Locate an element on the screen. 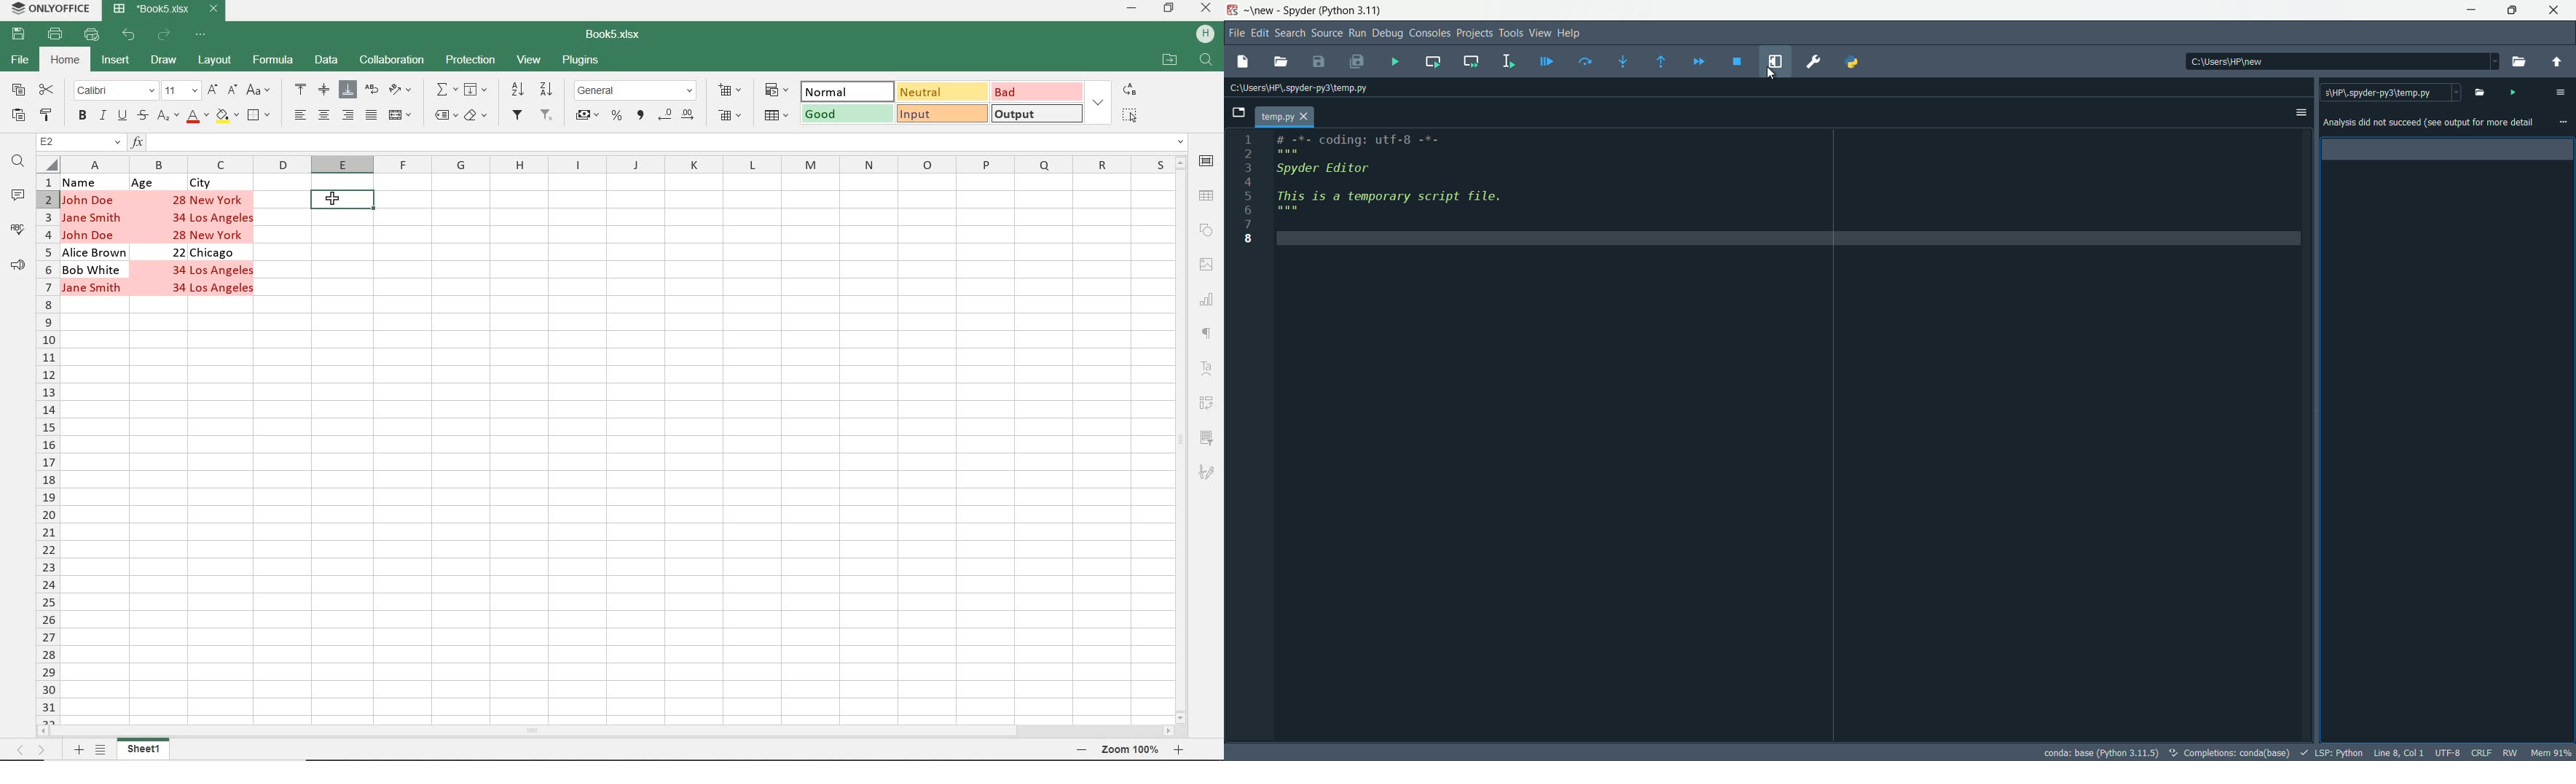  FONT COLOR is located at coordinates (197, 117).